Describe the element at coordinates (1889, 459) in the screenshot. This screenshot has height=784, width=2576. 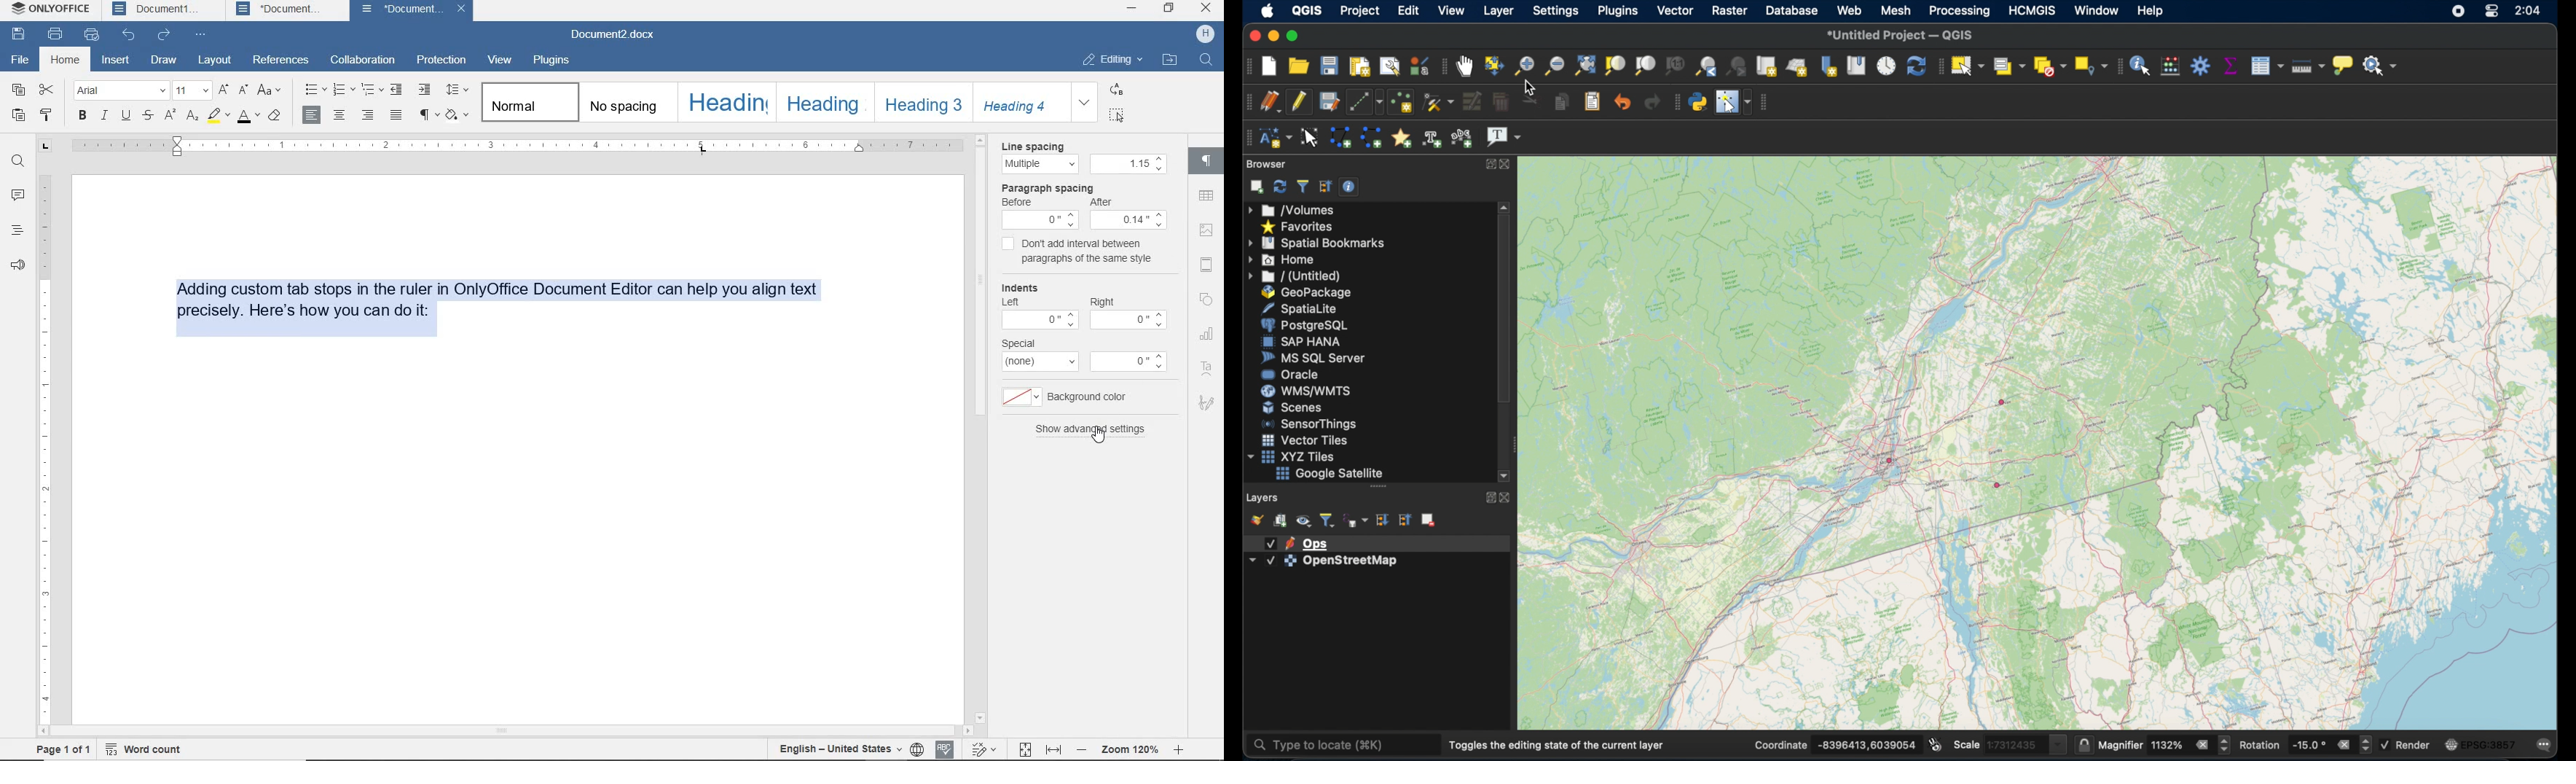
I see `point feature` at that location.